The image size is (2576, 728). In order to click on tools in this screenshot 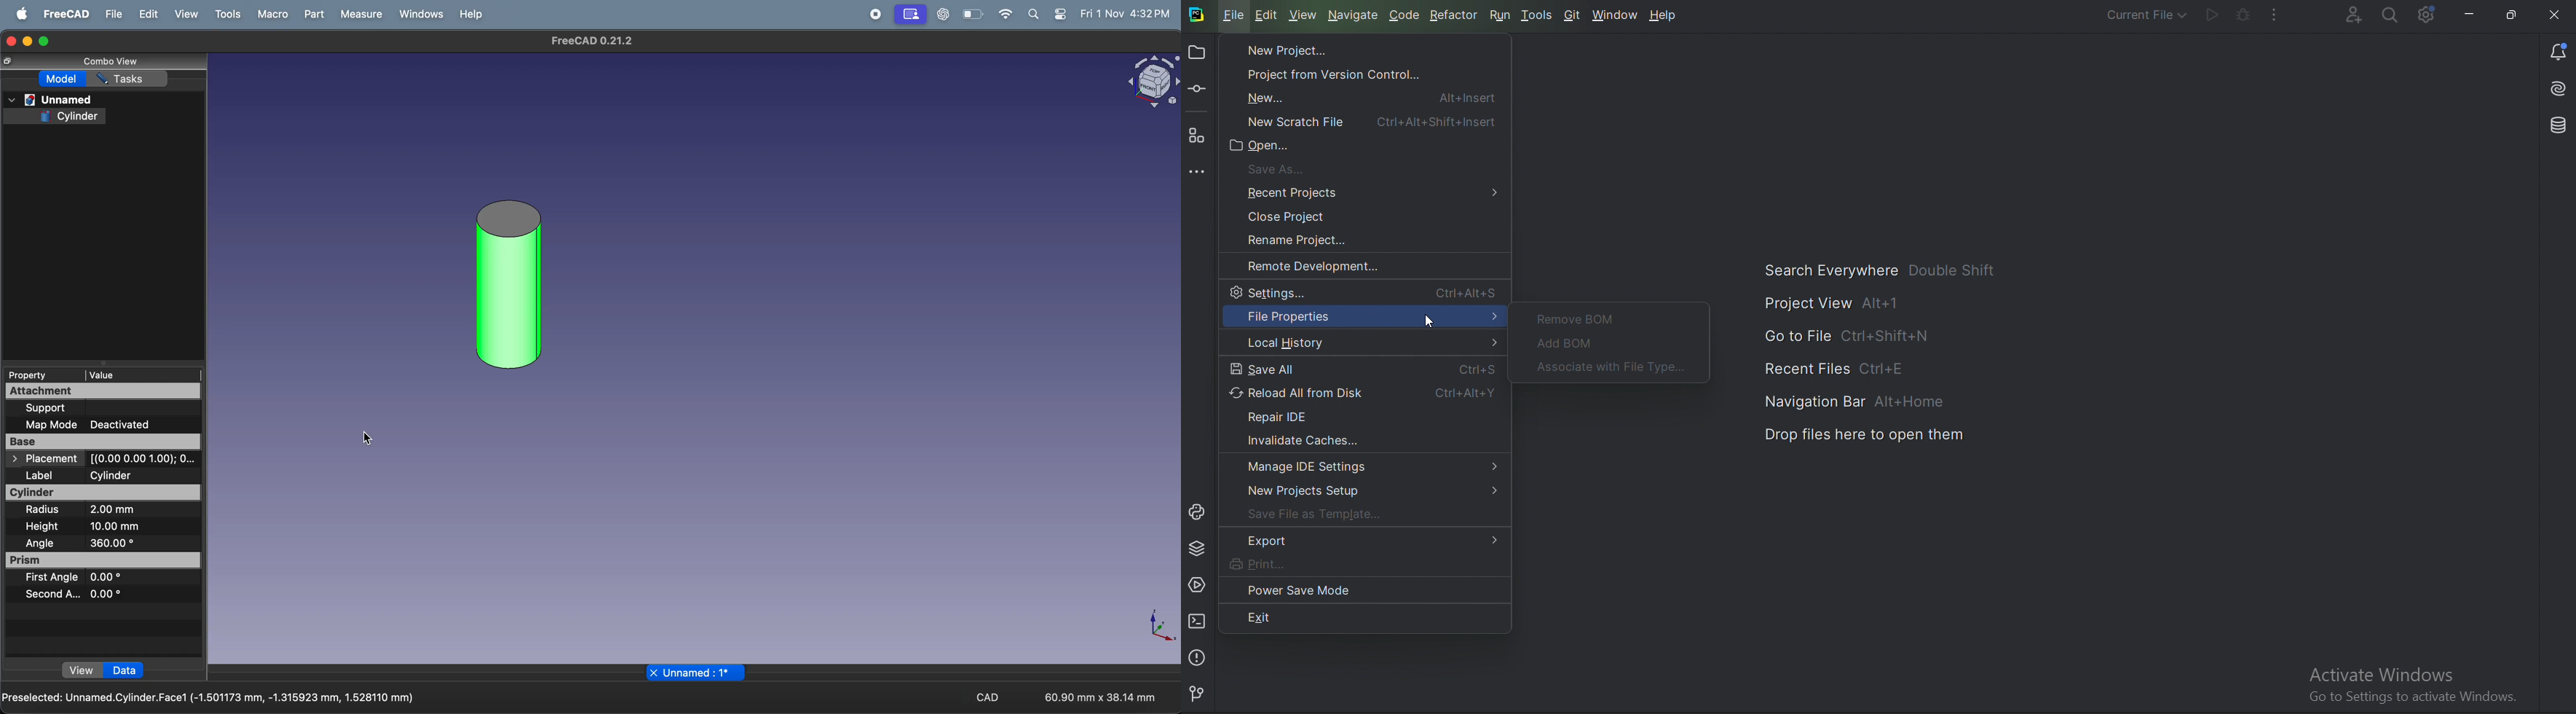, I will do `click(227, 14)`.